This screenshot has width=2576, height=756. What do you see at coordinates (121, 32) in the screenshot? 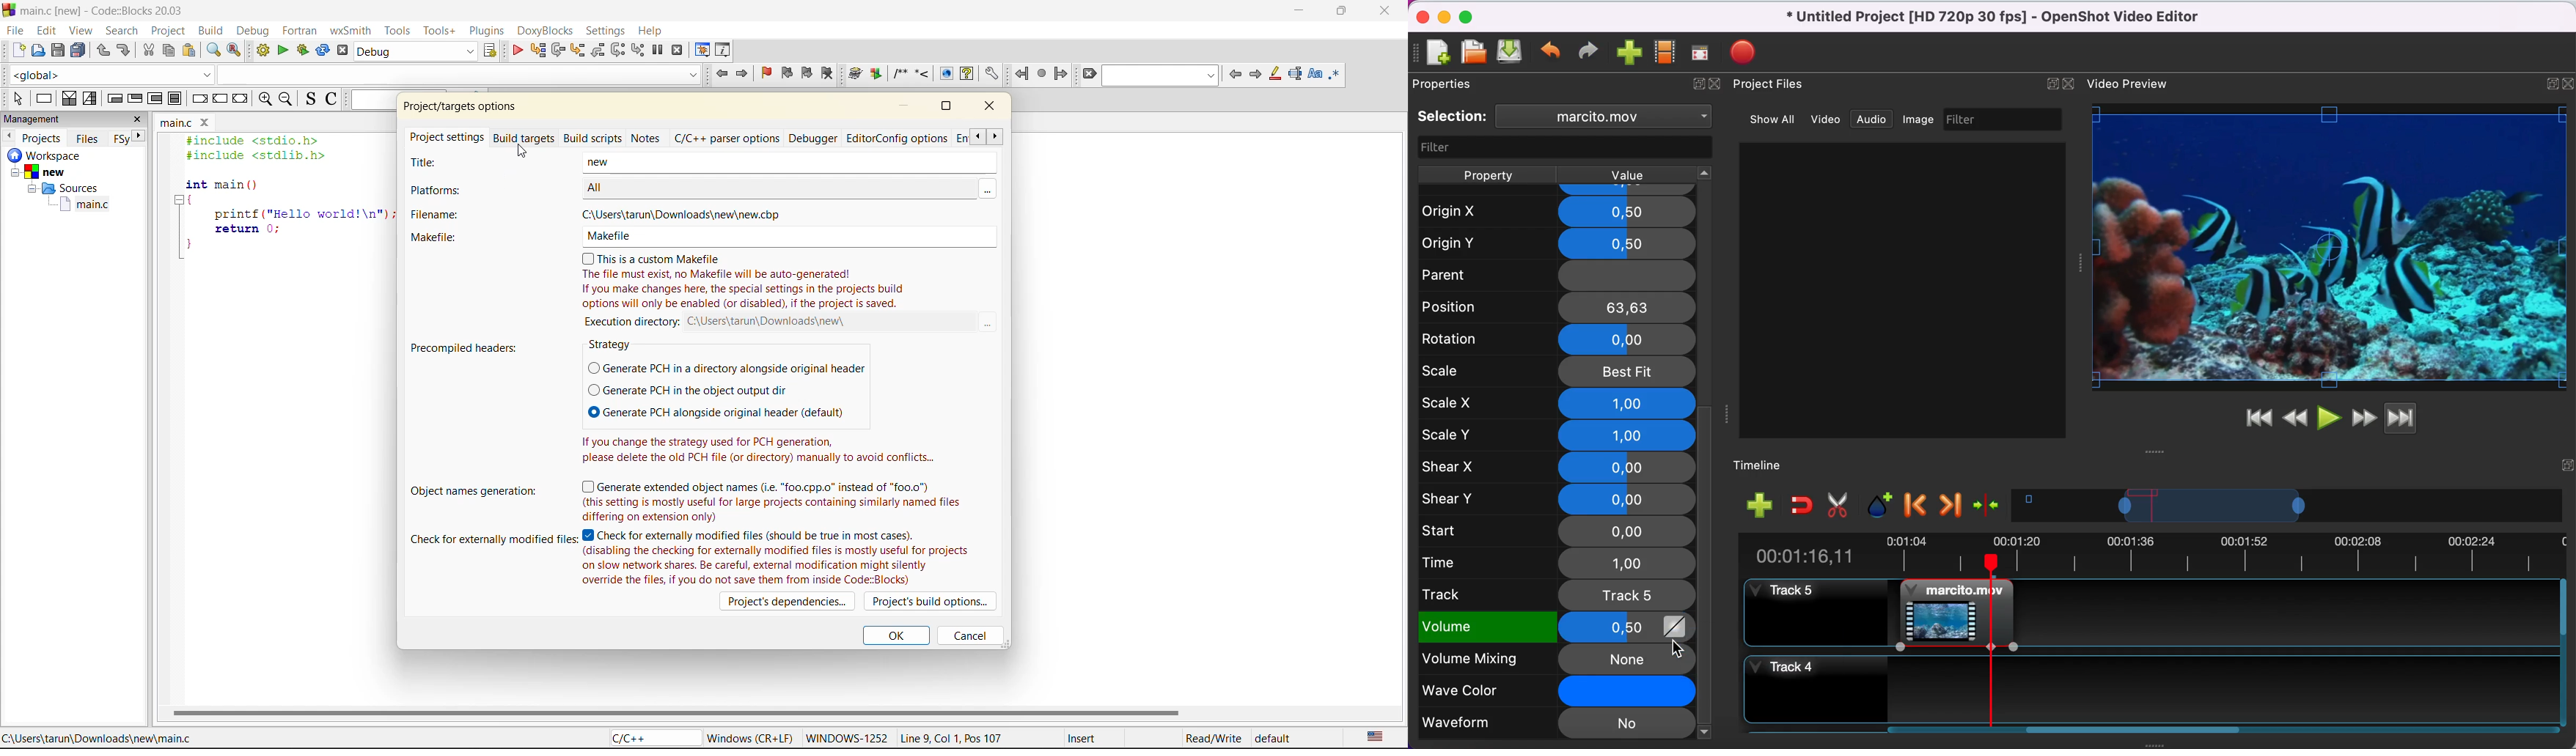
I see `search` at bounding box center [121, 32].